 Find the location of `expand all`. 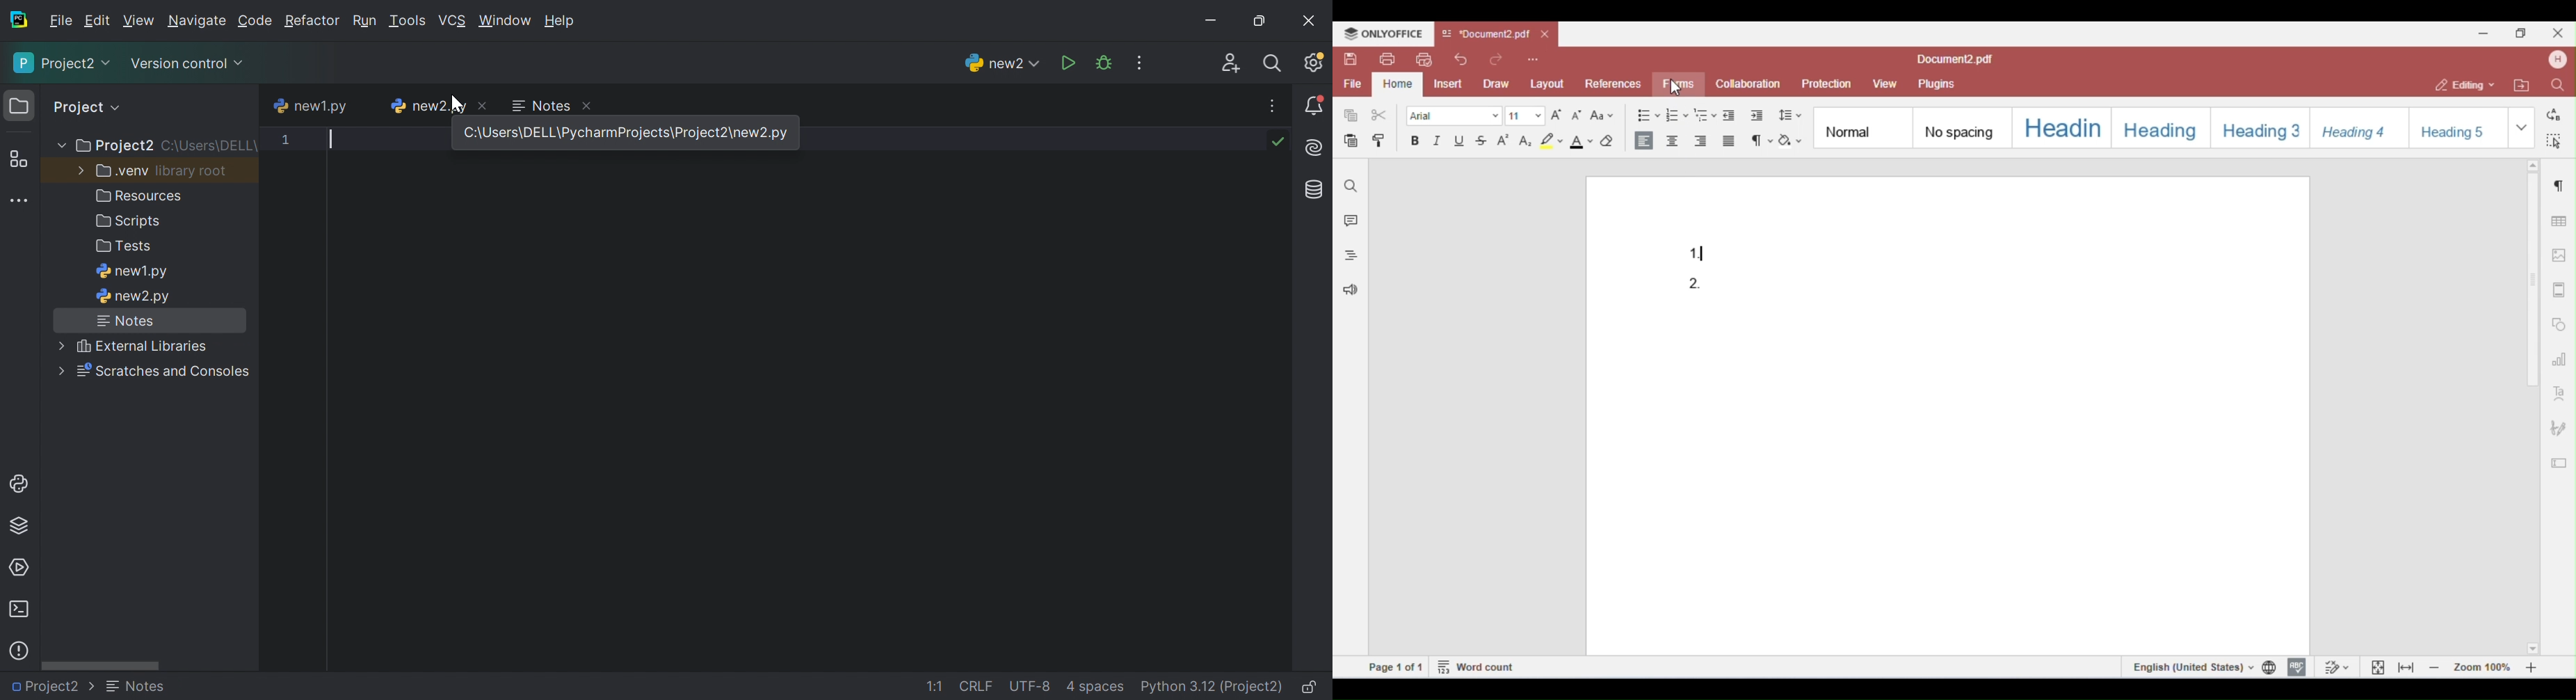

expand all is located at coordinates (118, 106).